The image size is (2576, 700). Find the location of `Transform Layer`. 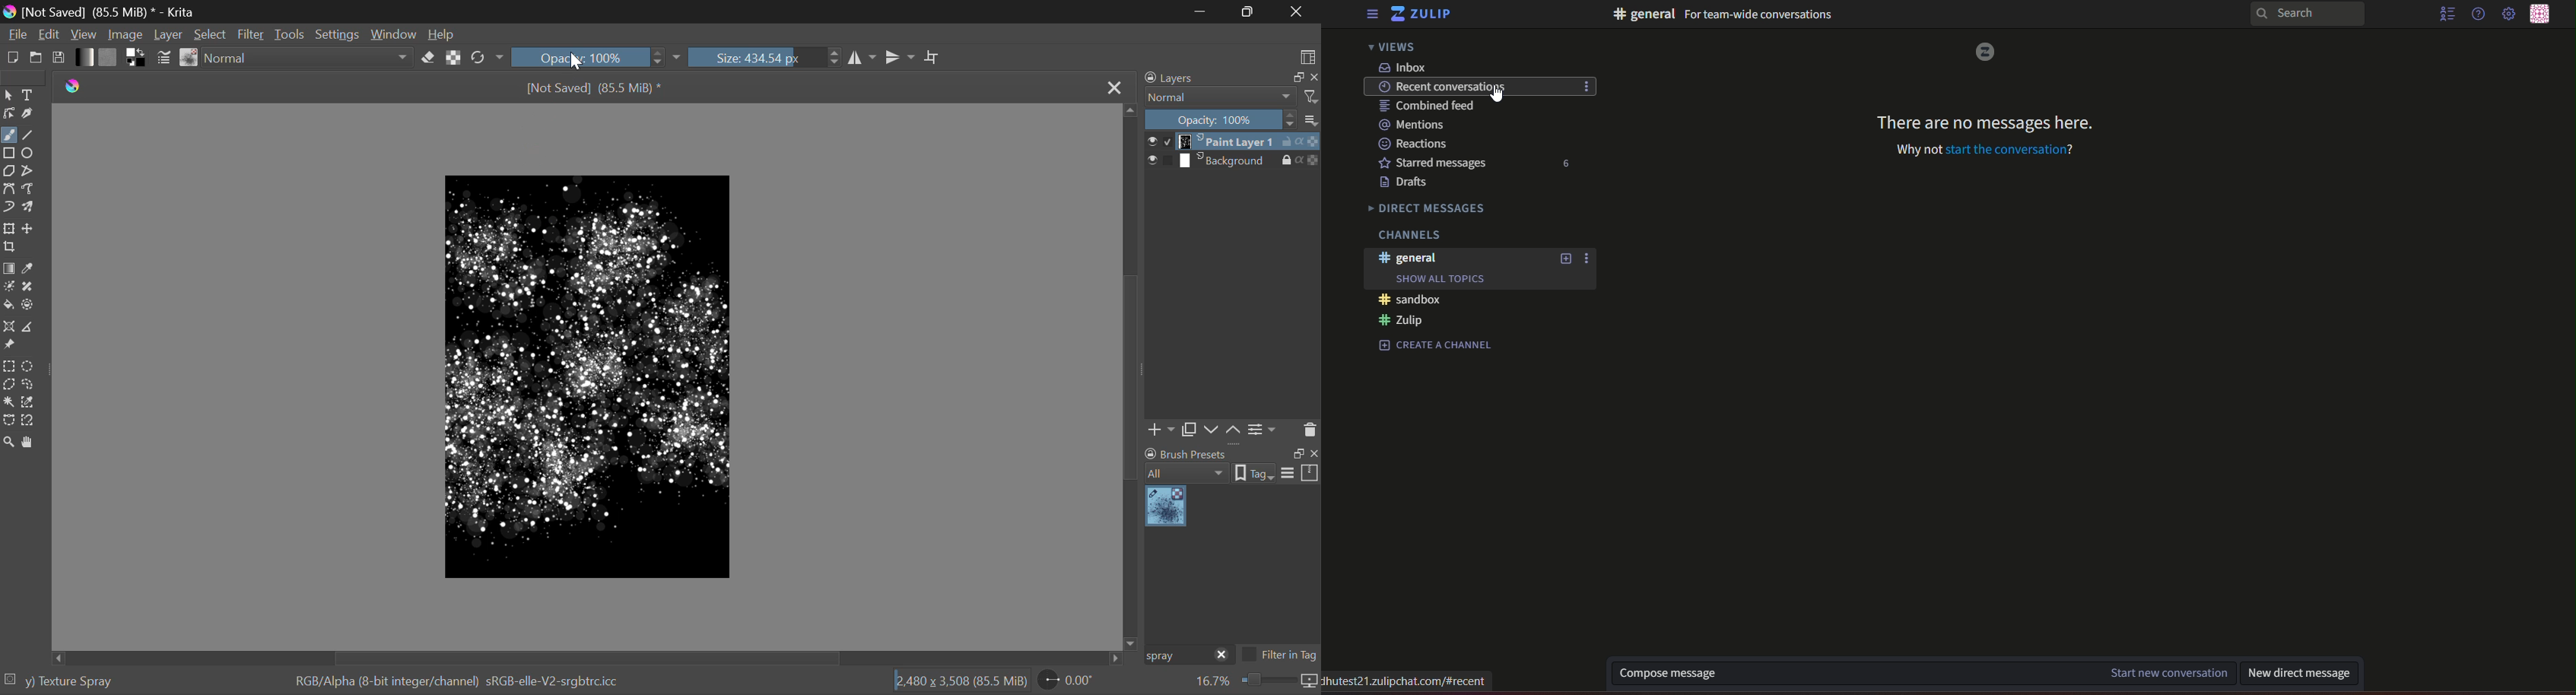

Transform Layer is located at coordinates (9, 228).